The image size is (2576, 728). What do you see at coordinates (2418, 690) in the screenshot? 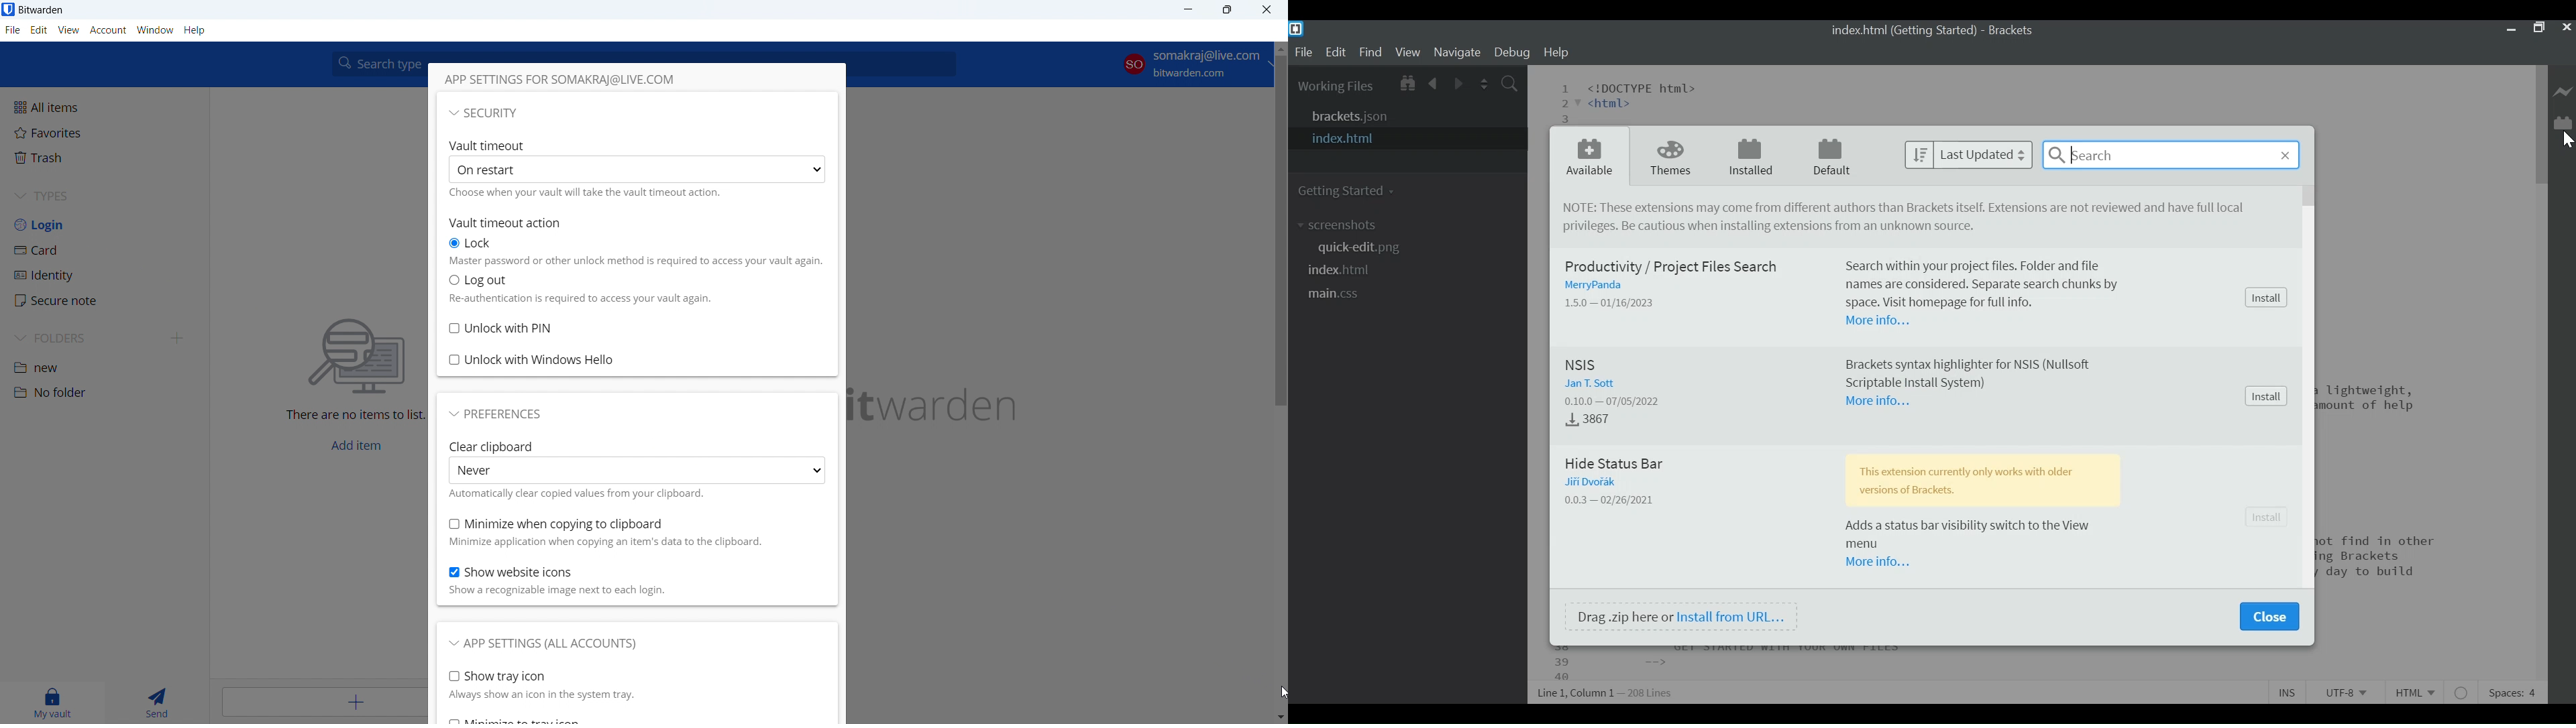
I see `File Type` at bounding box center [2418, 690].